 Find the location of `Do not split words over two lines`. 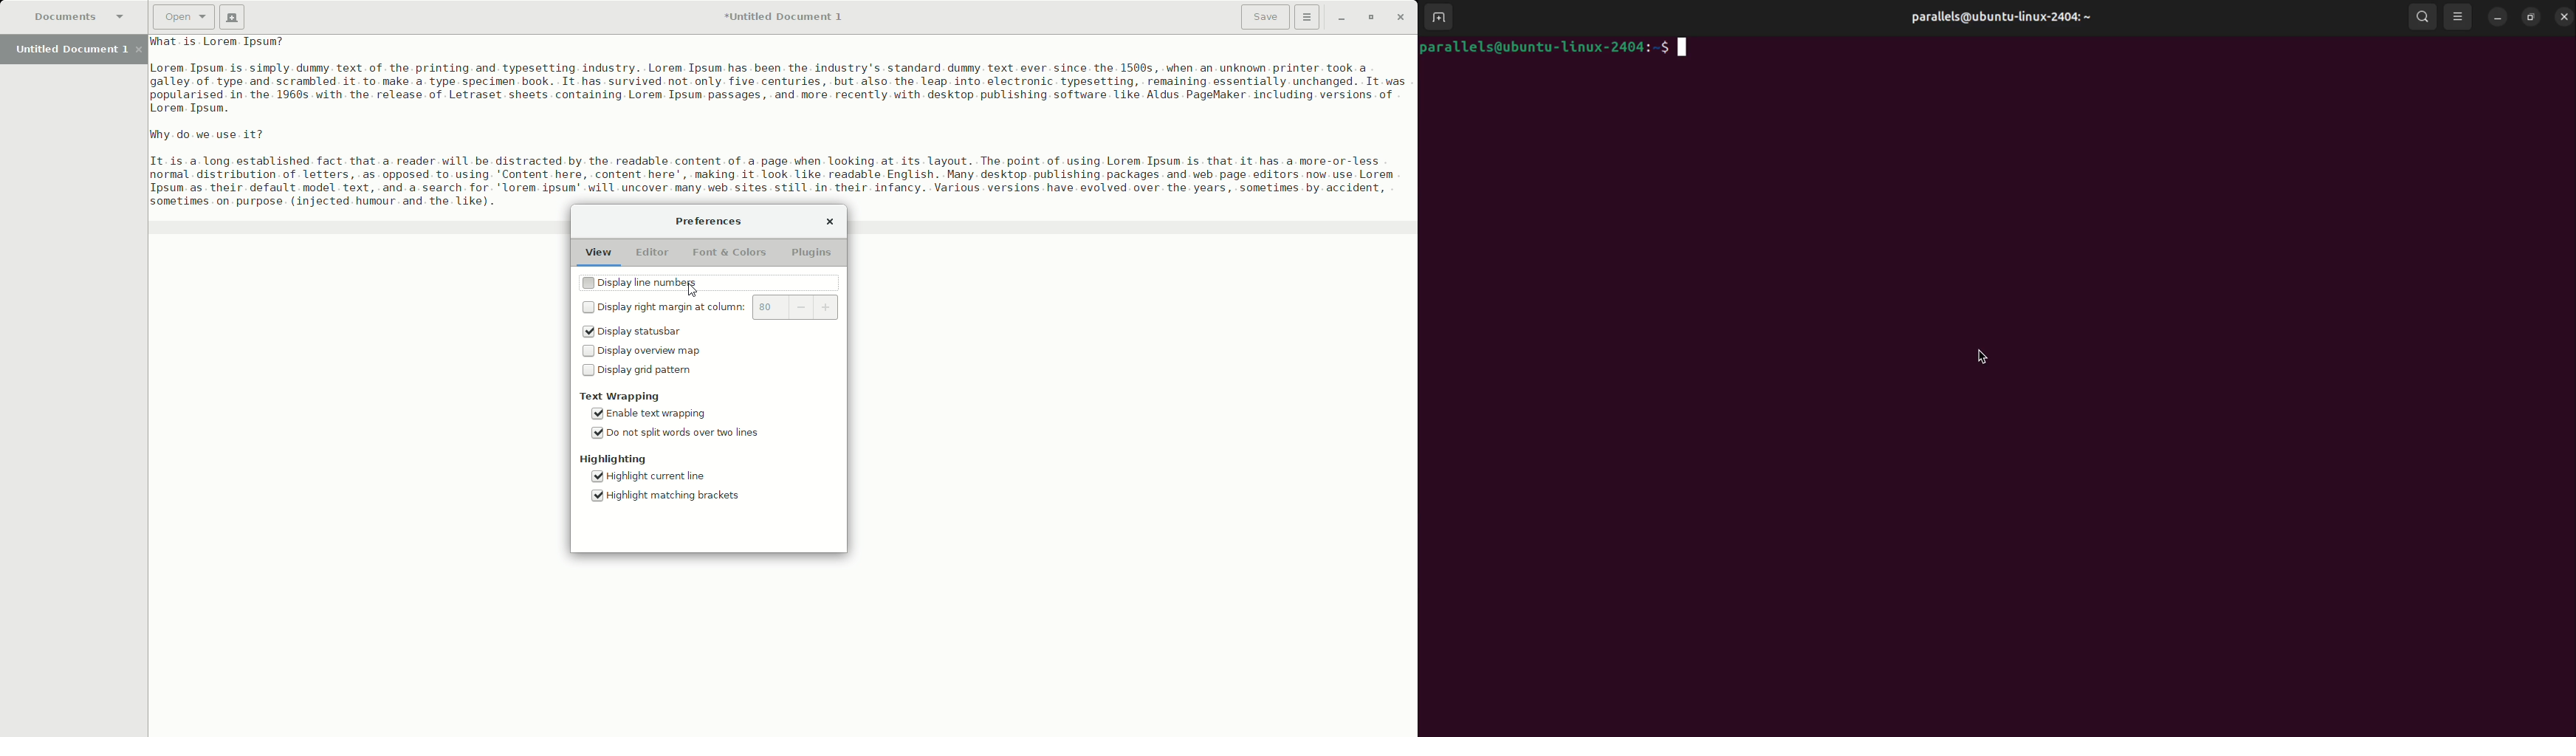

Do not split words over two lines is located at coordinates (675, 436).